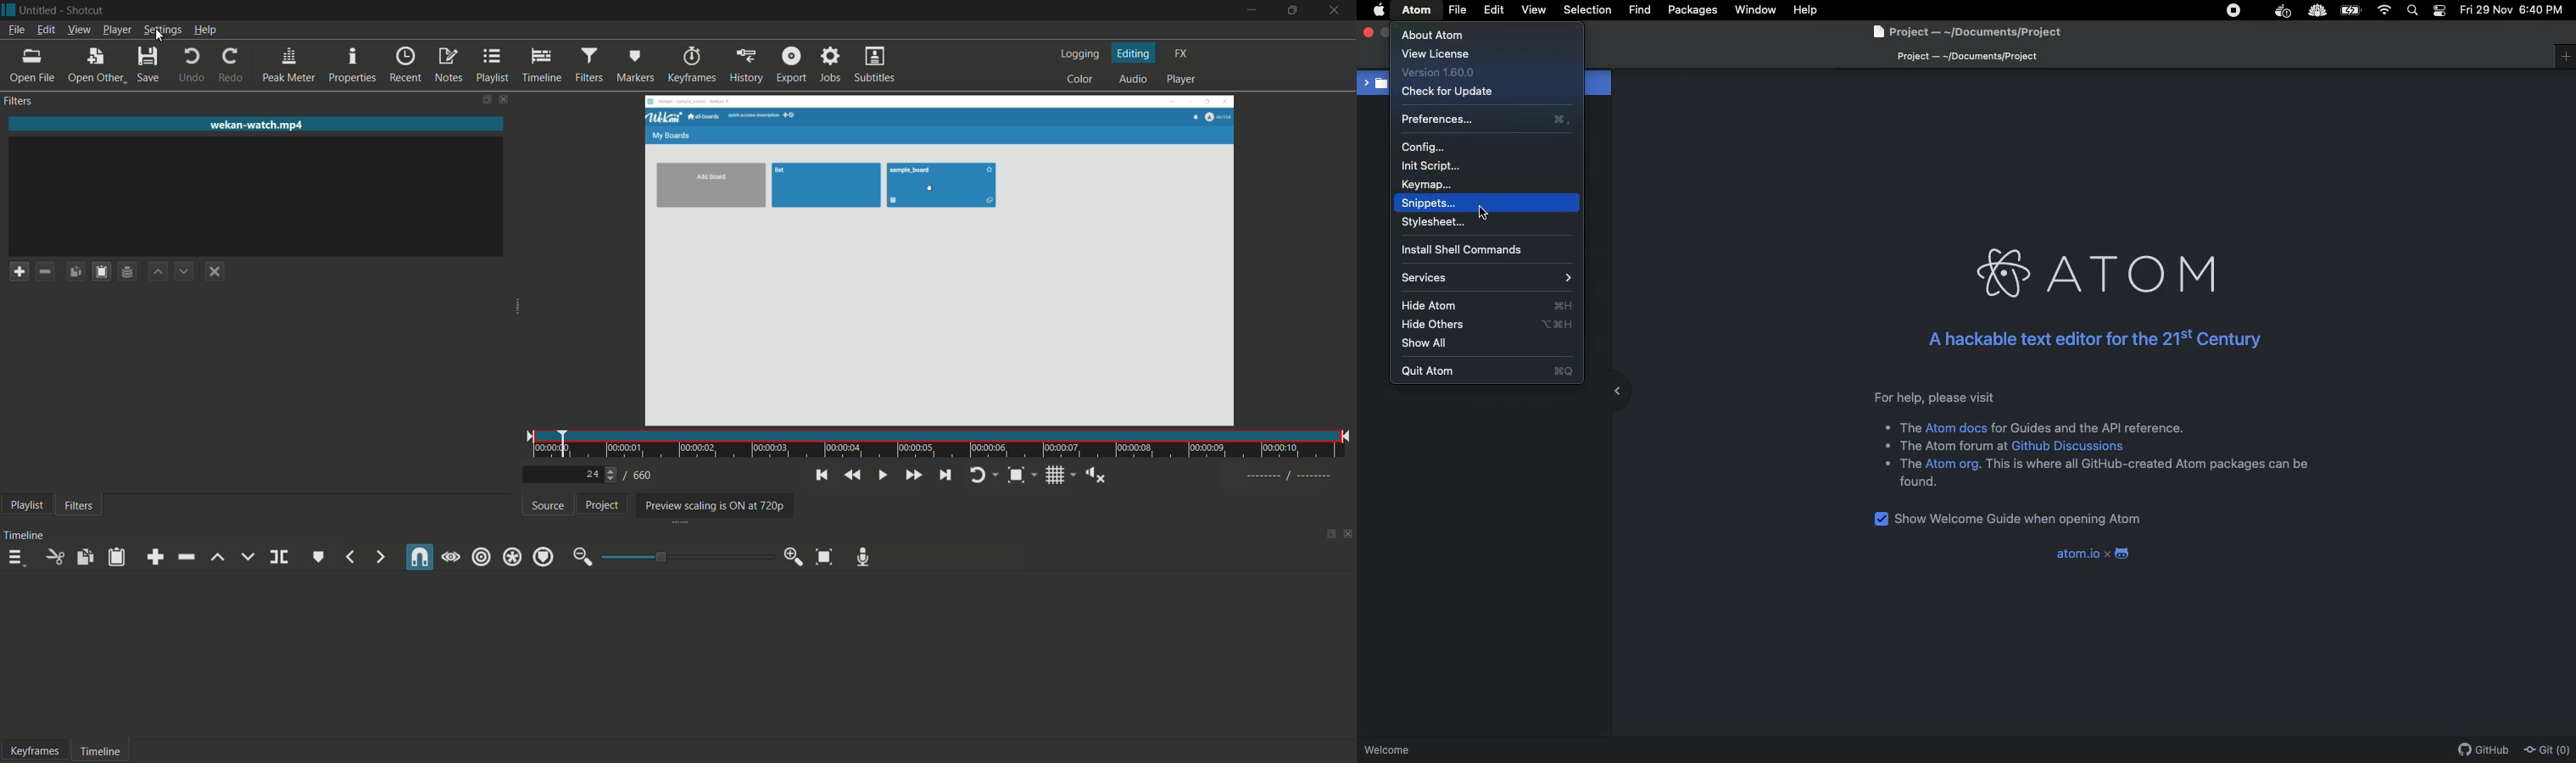 The image size is (2576, 784). Describe the element at coordinates (204, 29) in the screenshot. I see `help menu` at that location.